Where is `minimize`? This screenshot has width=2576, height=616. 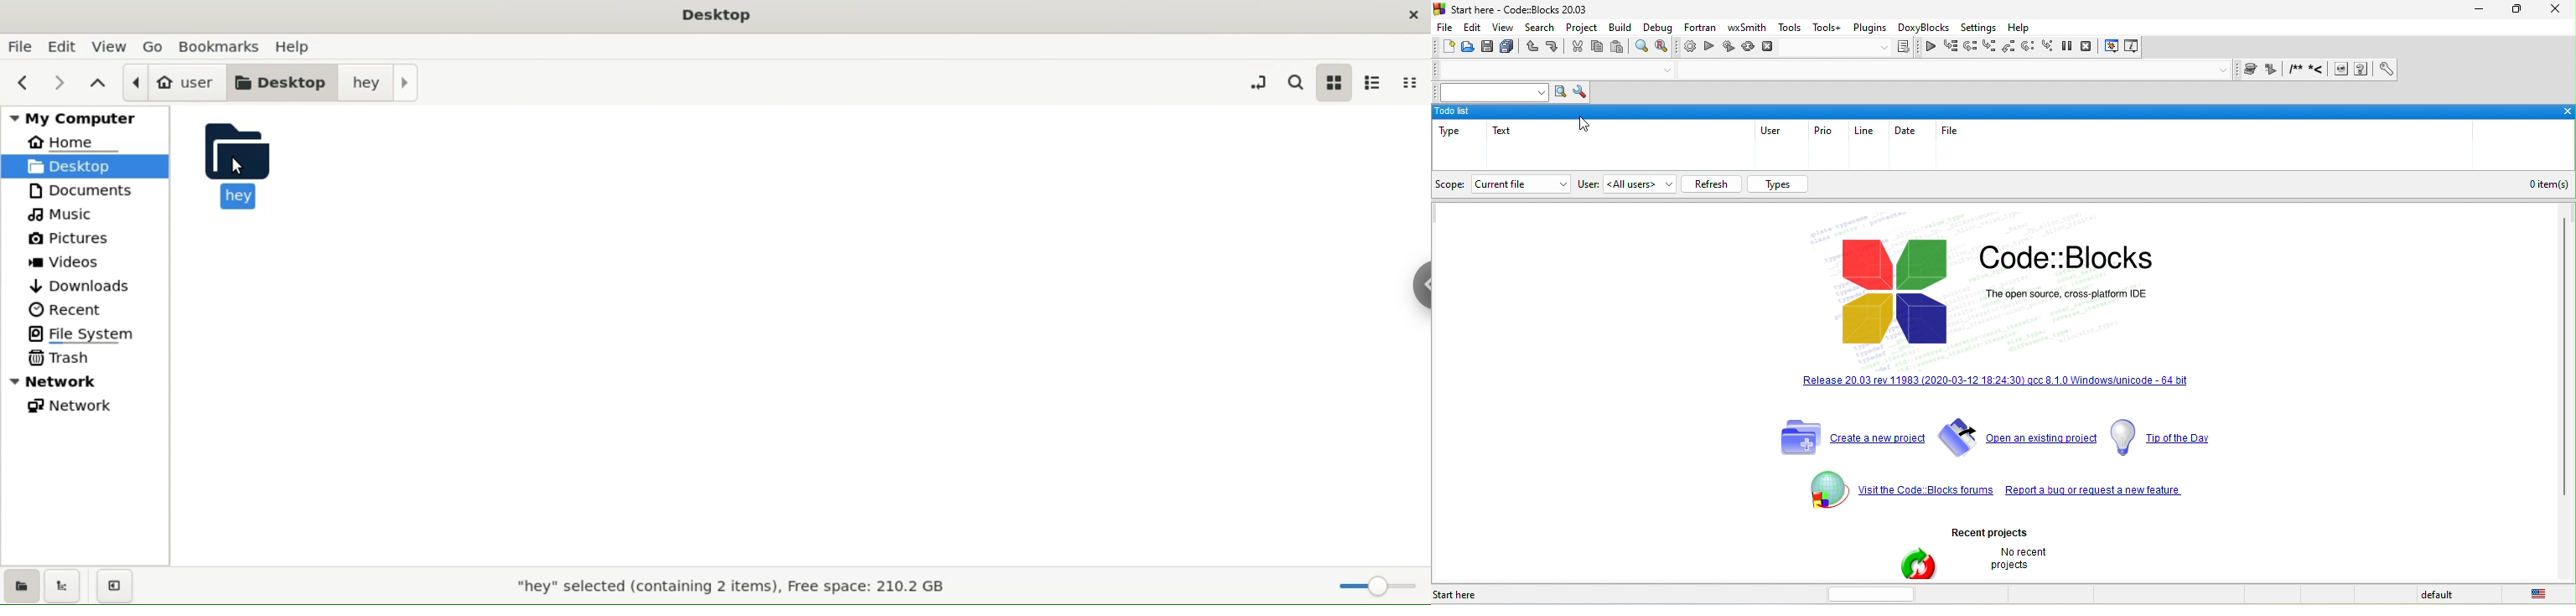
minimize is located at coordinates (2484, 9).